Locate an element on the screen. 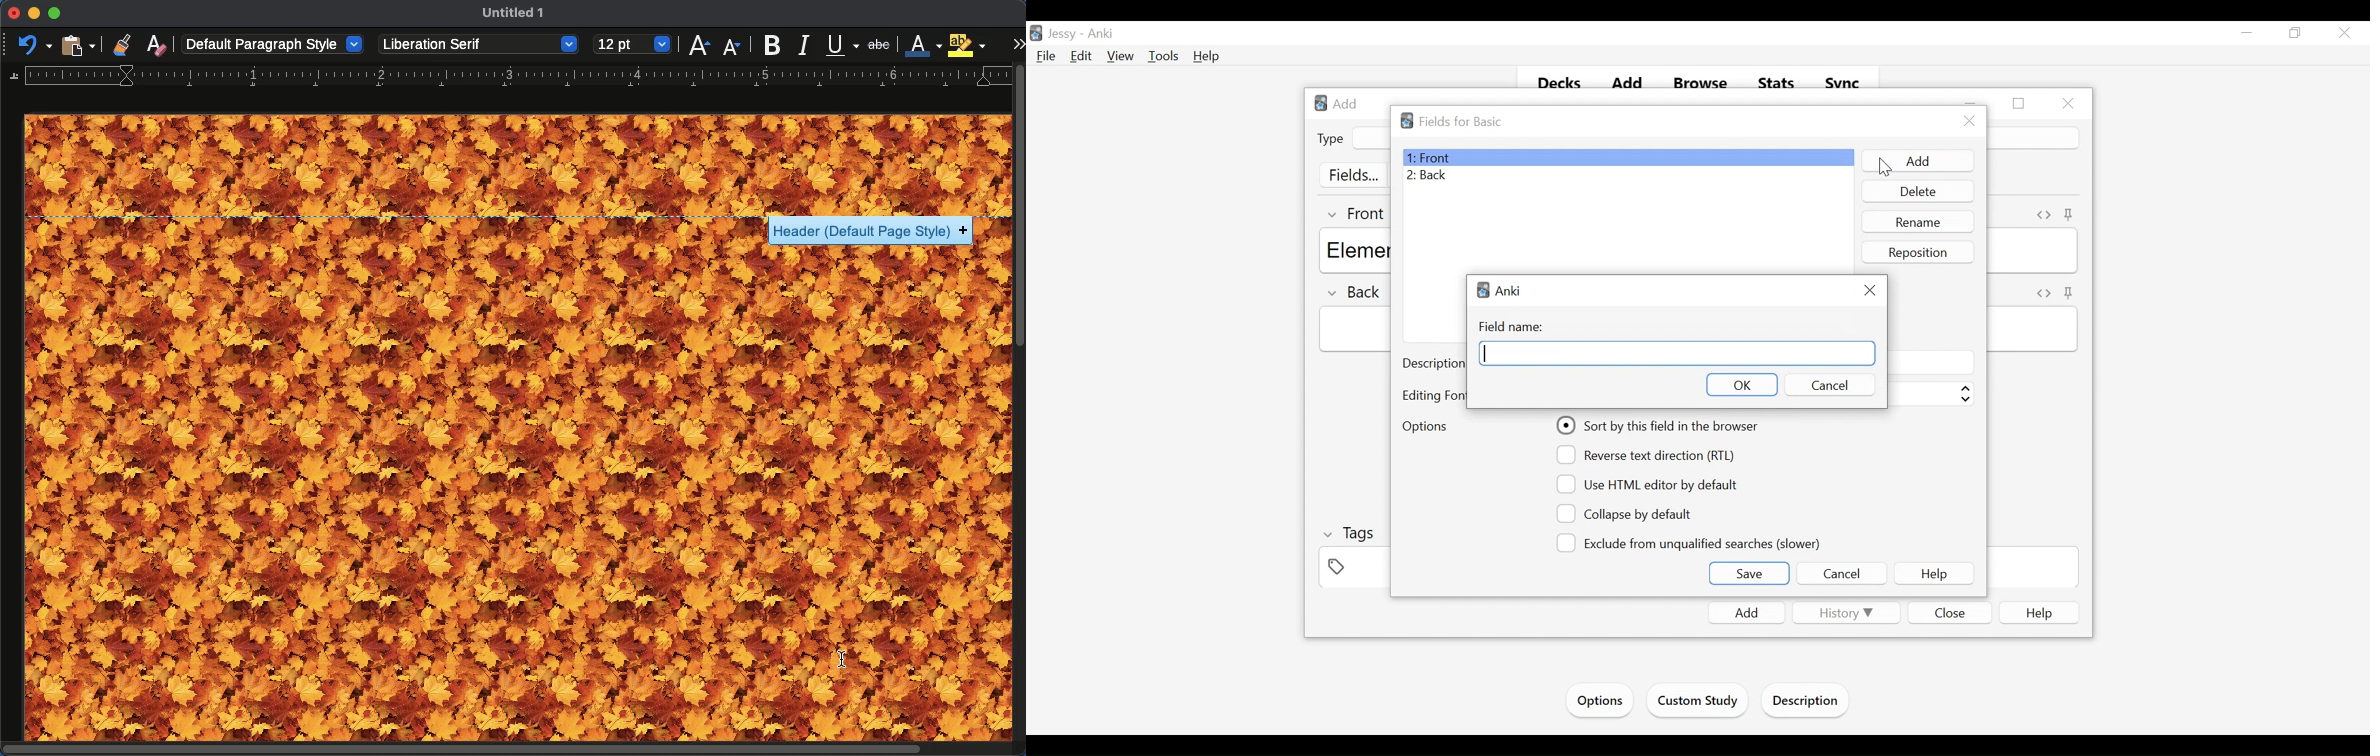  Cancel is located at coordinates (1825, 384).